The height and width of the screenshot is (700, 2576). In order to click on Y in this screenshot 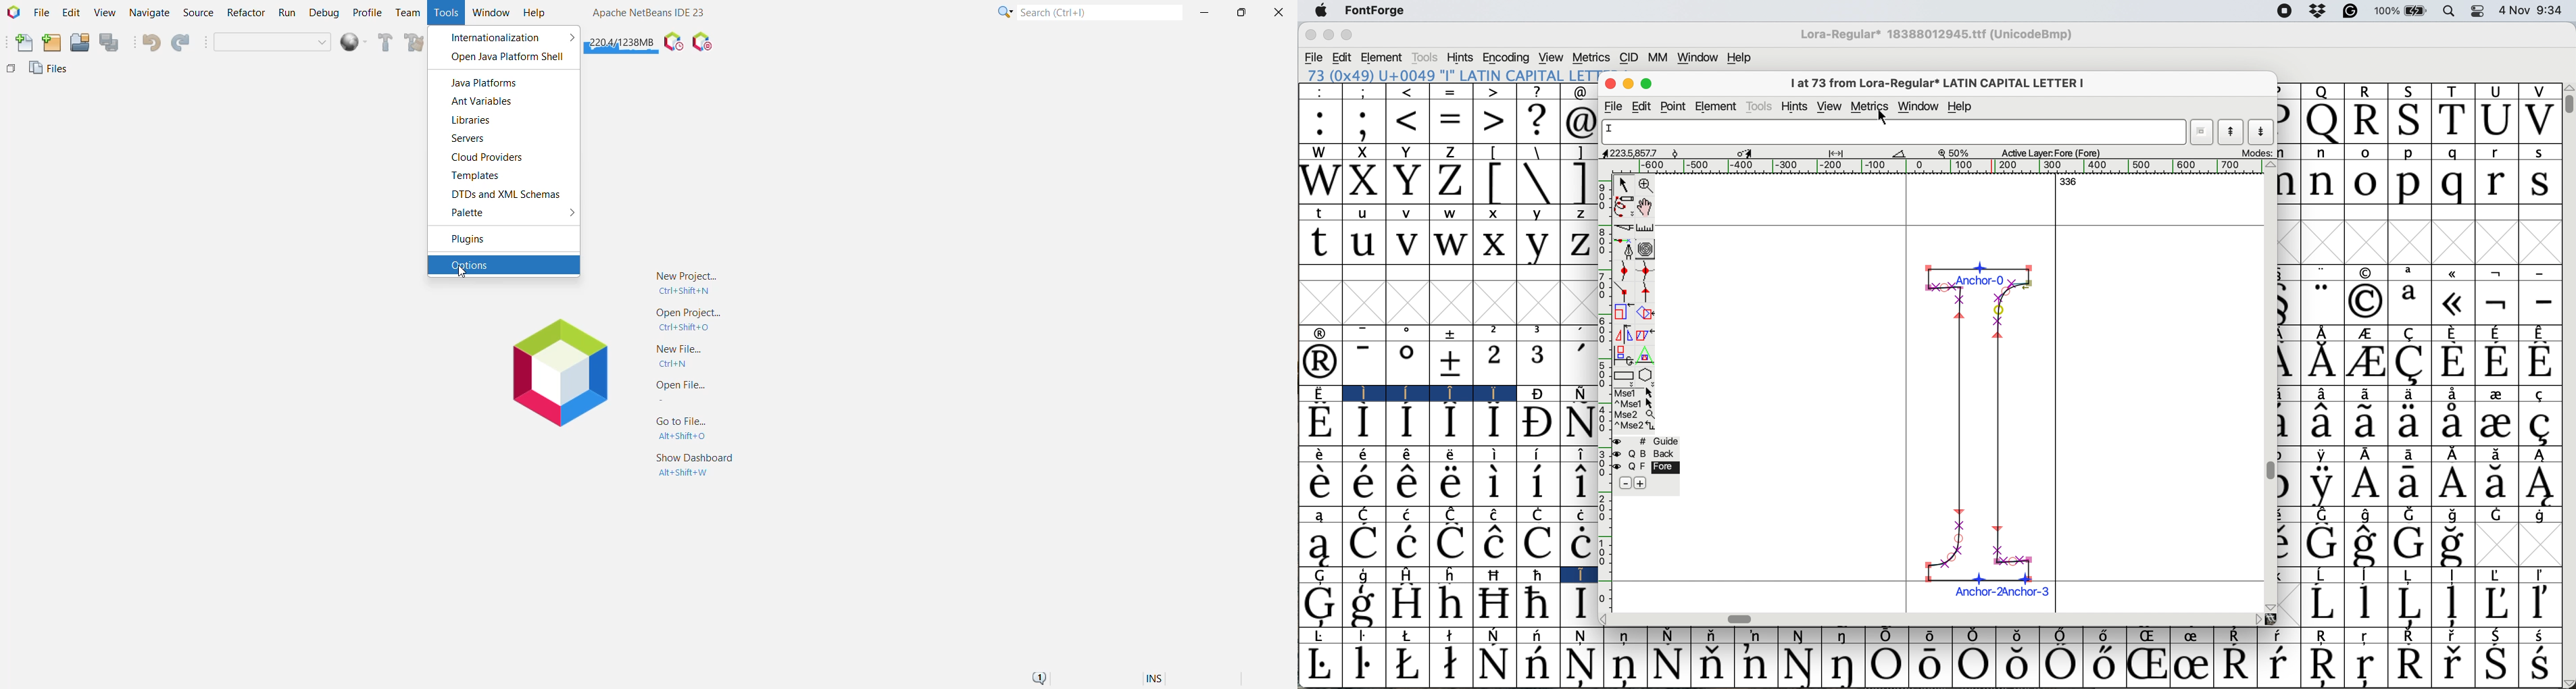, I will do `click(1407, 183)`.